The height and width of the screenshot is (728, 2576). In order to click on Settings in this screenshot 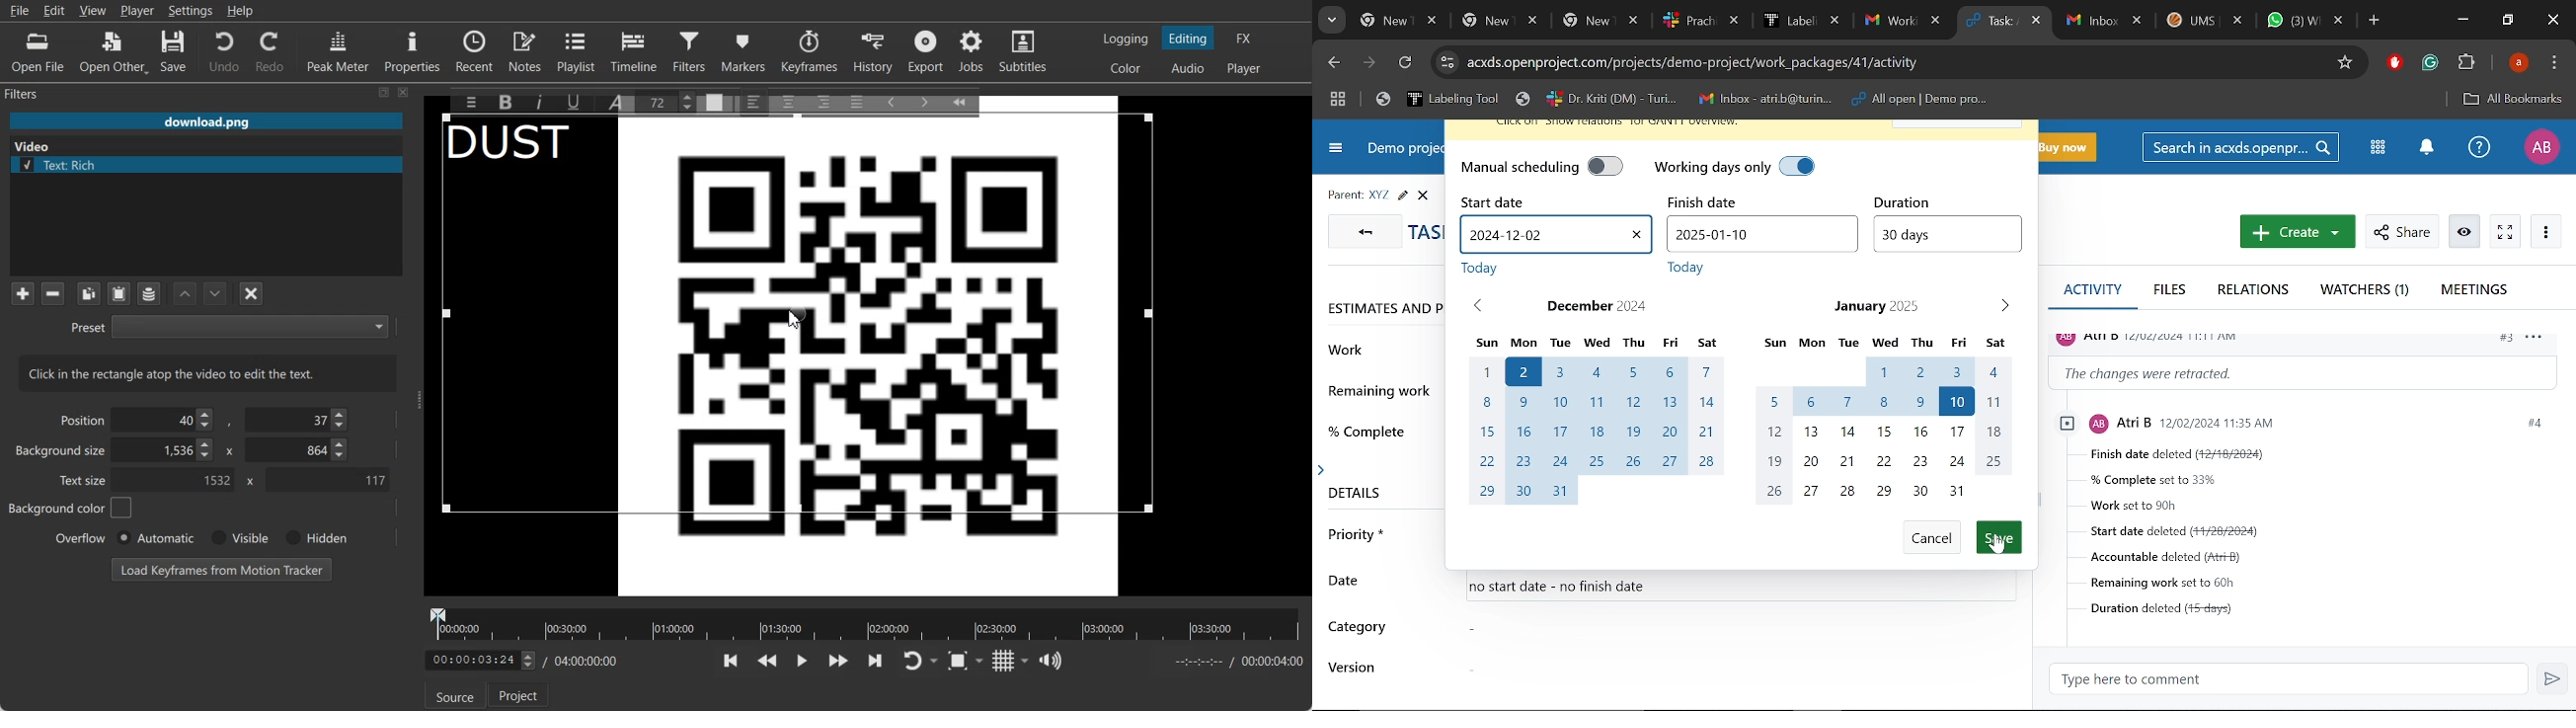, I will do `click(191, 11)`.